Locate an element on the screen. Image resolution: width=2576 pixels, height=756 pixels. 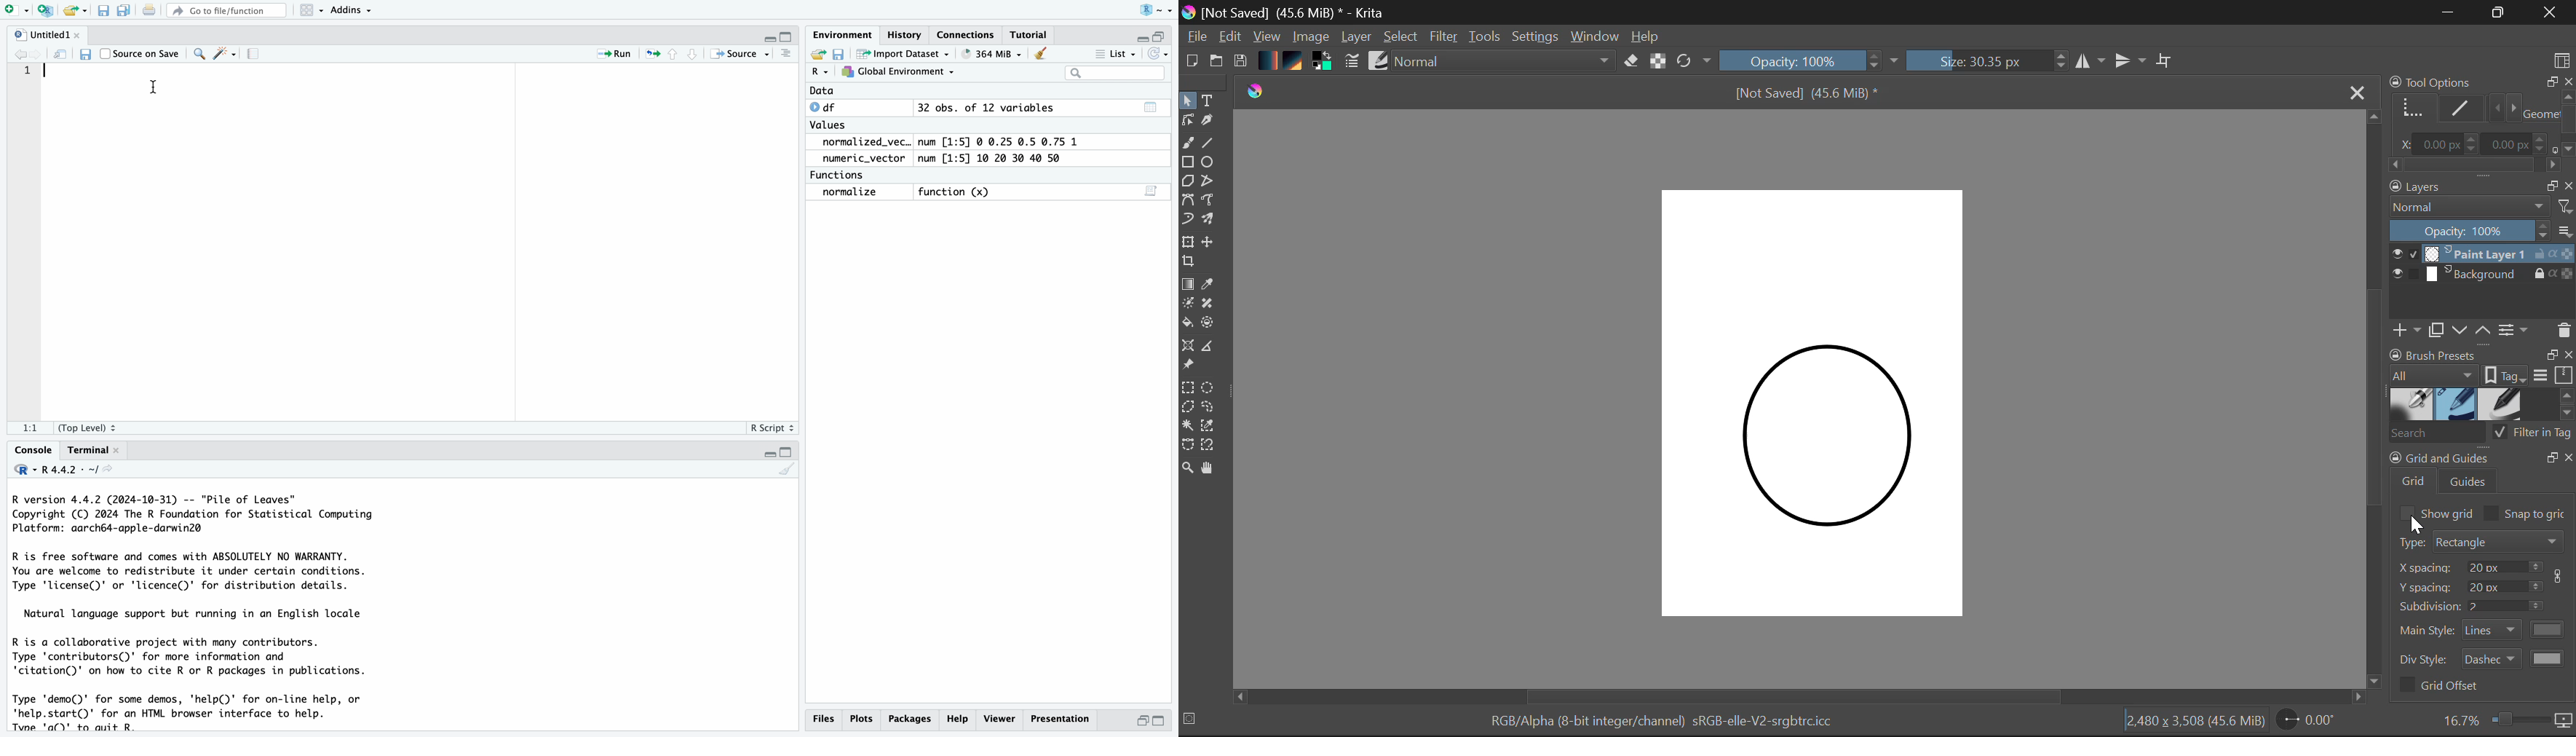
Window is located at coordinates (1597, 37).